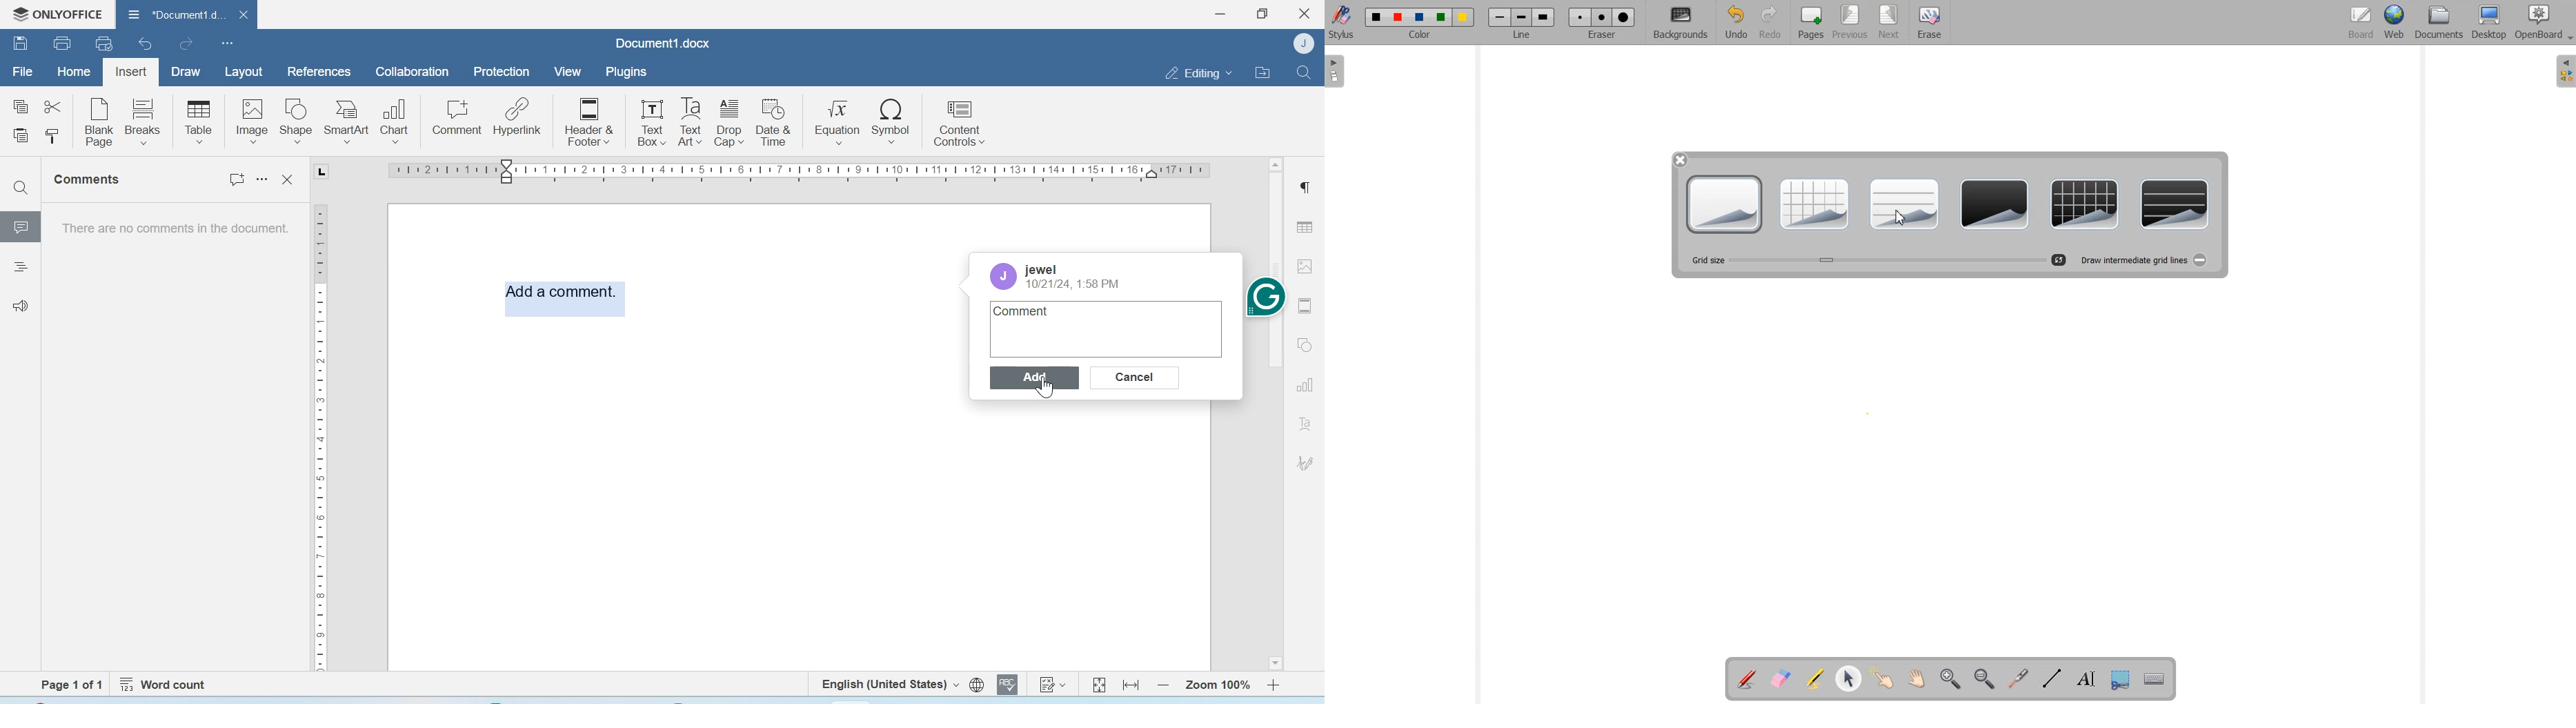 The image size is (2576, 728). What do you see at coordinates (774, 122) in the screenshot?
I see `Date & Time` at bounding box center [774, 122].